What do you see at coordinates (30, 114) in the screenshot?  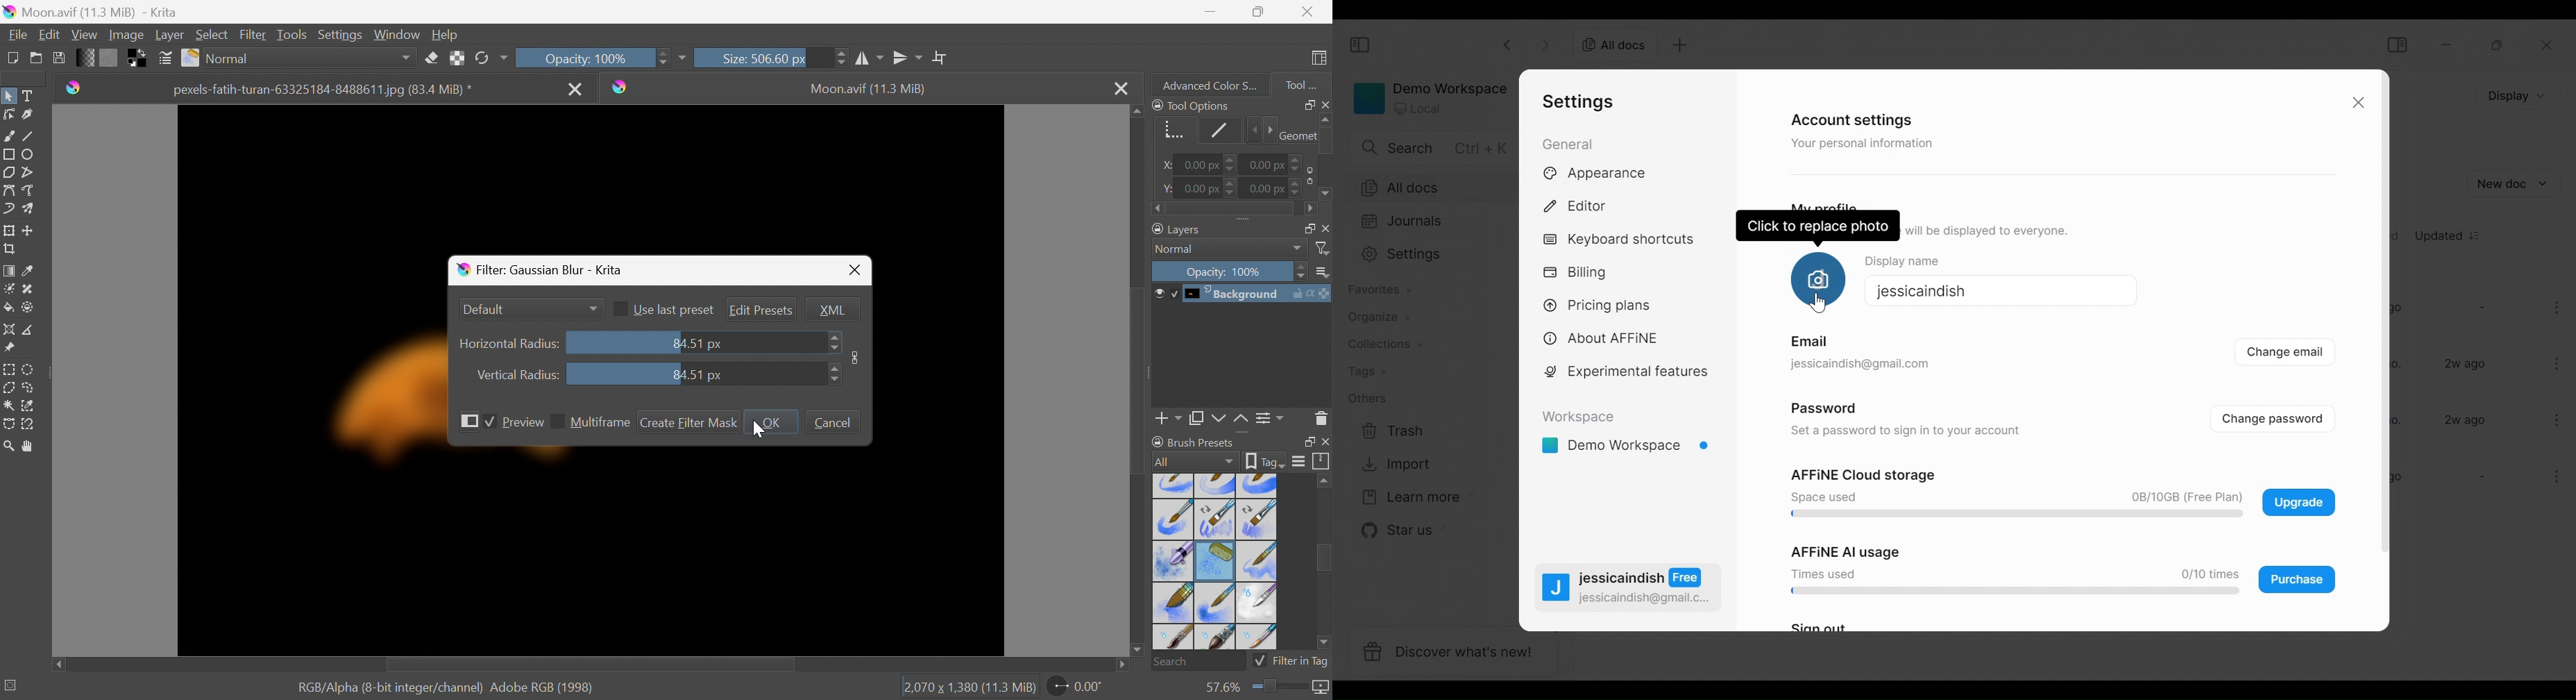 I see `Calligraphy` at bounding box center [30, 114].